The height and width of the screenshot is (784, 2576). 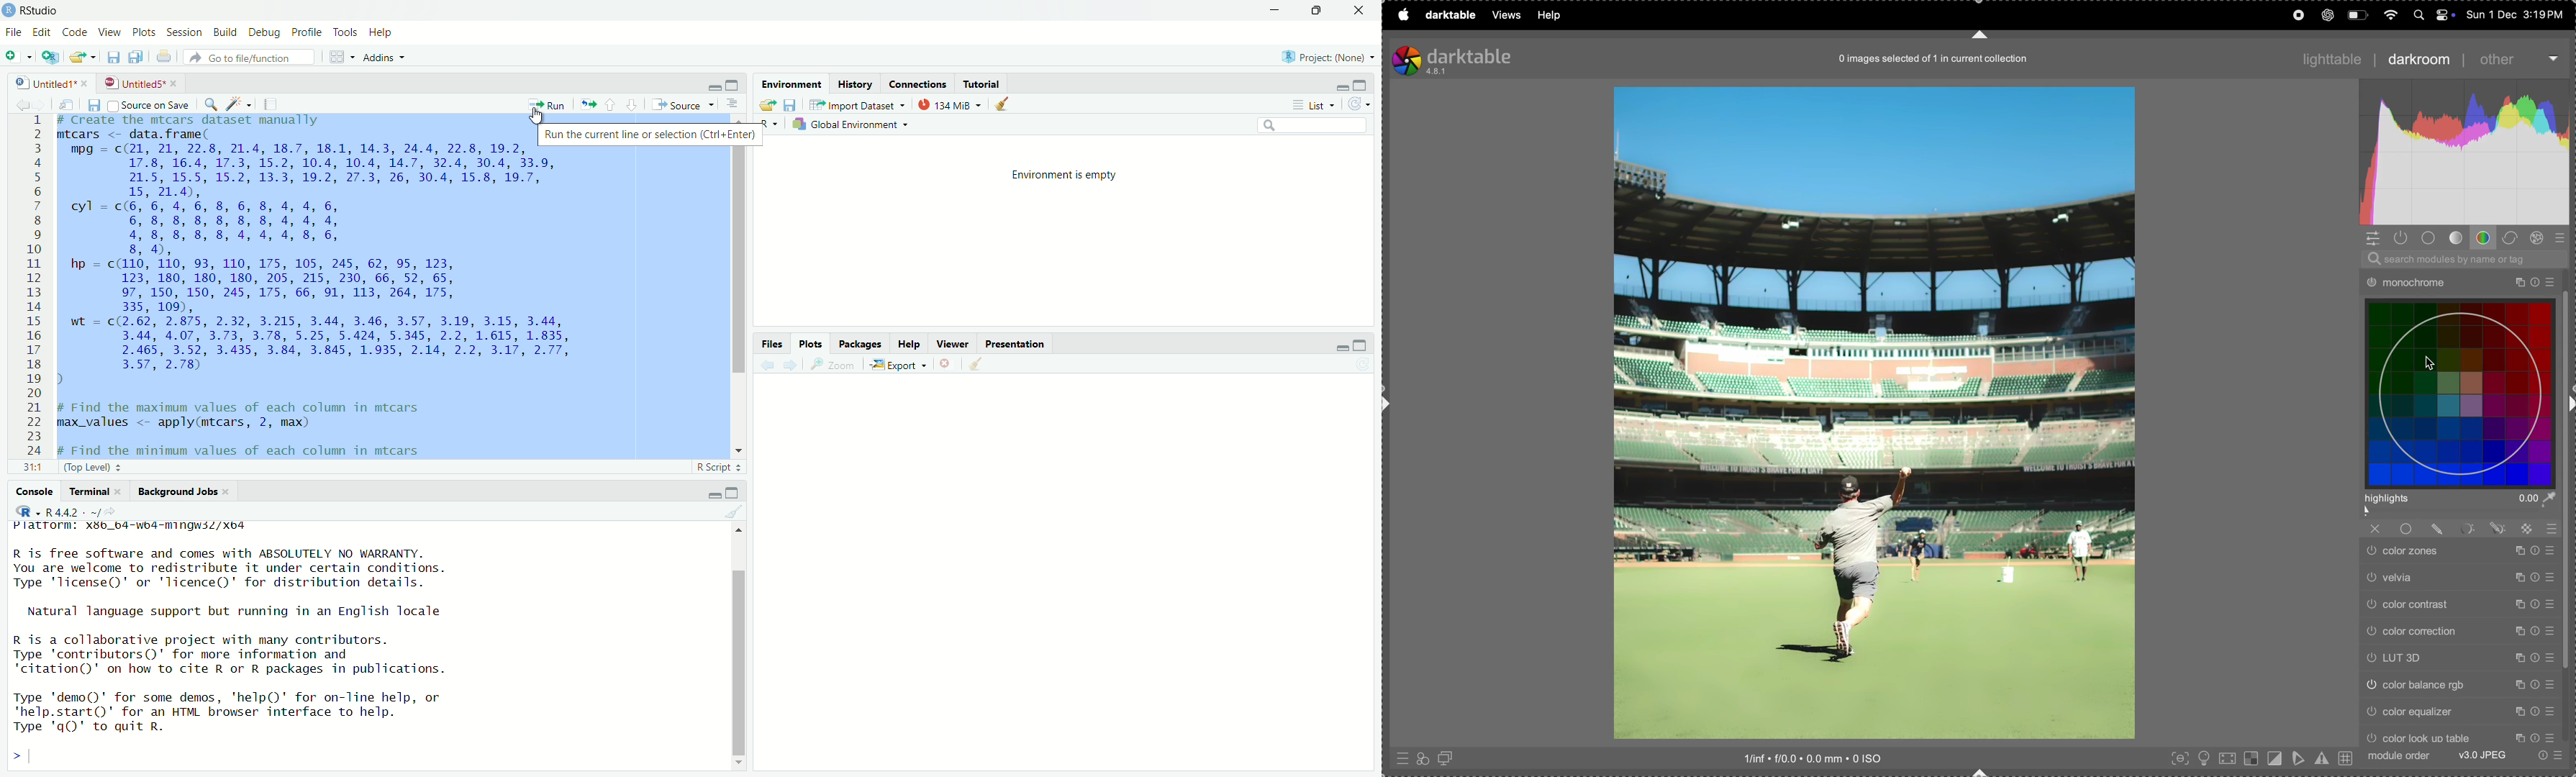 I want to click on toggle iso, so click(x=2205, y=757).